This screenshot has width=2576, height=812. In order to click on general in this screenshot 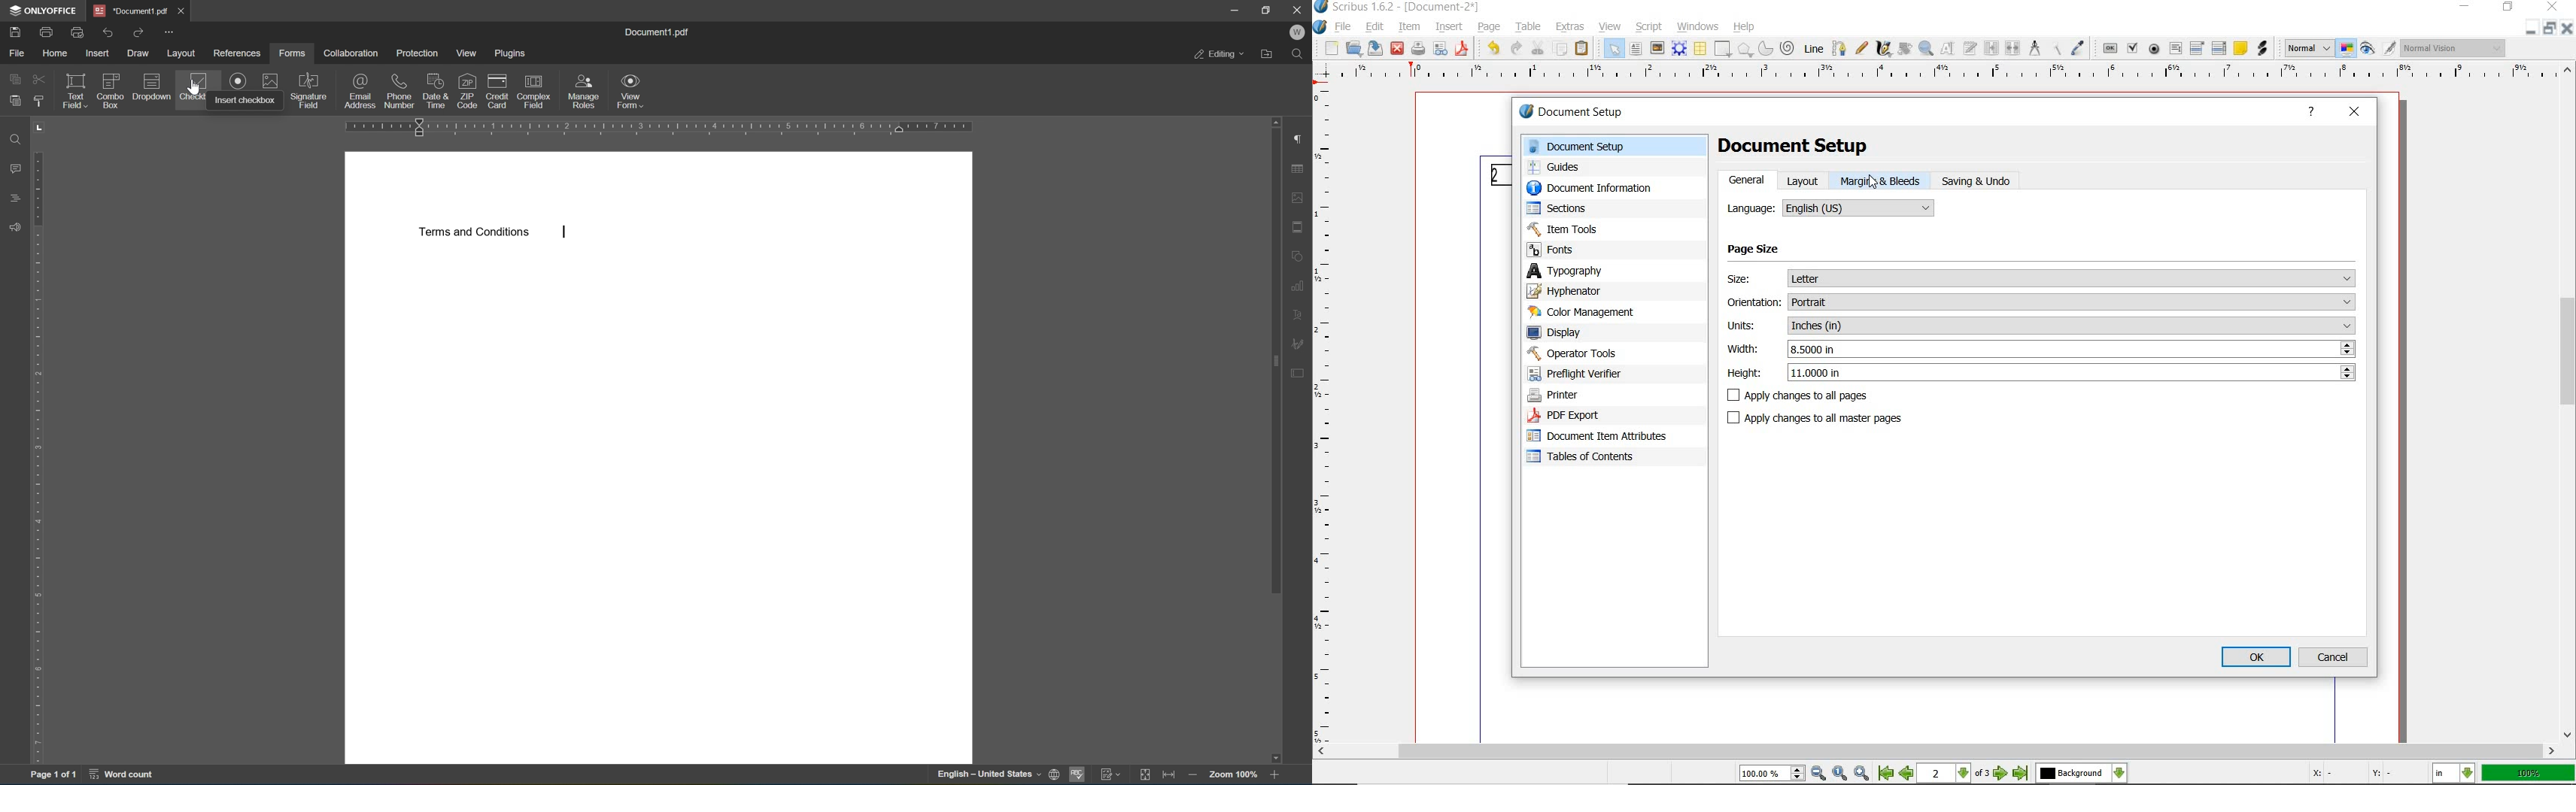, I will do `click(1748, 180)`.